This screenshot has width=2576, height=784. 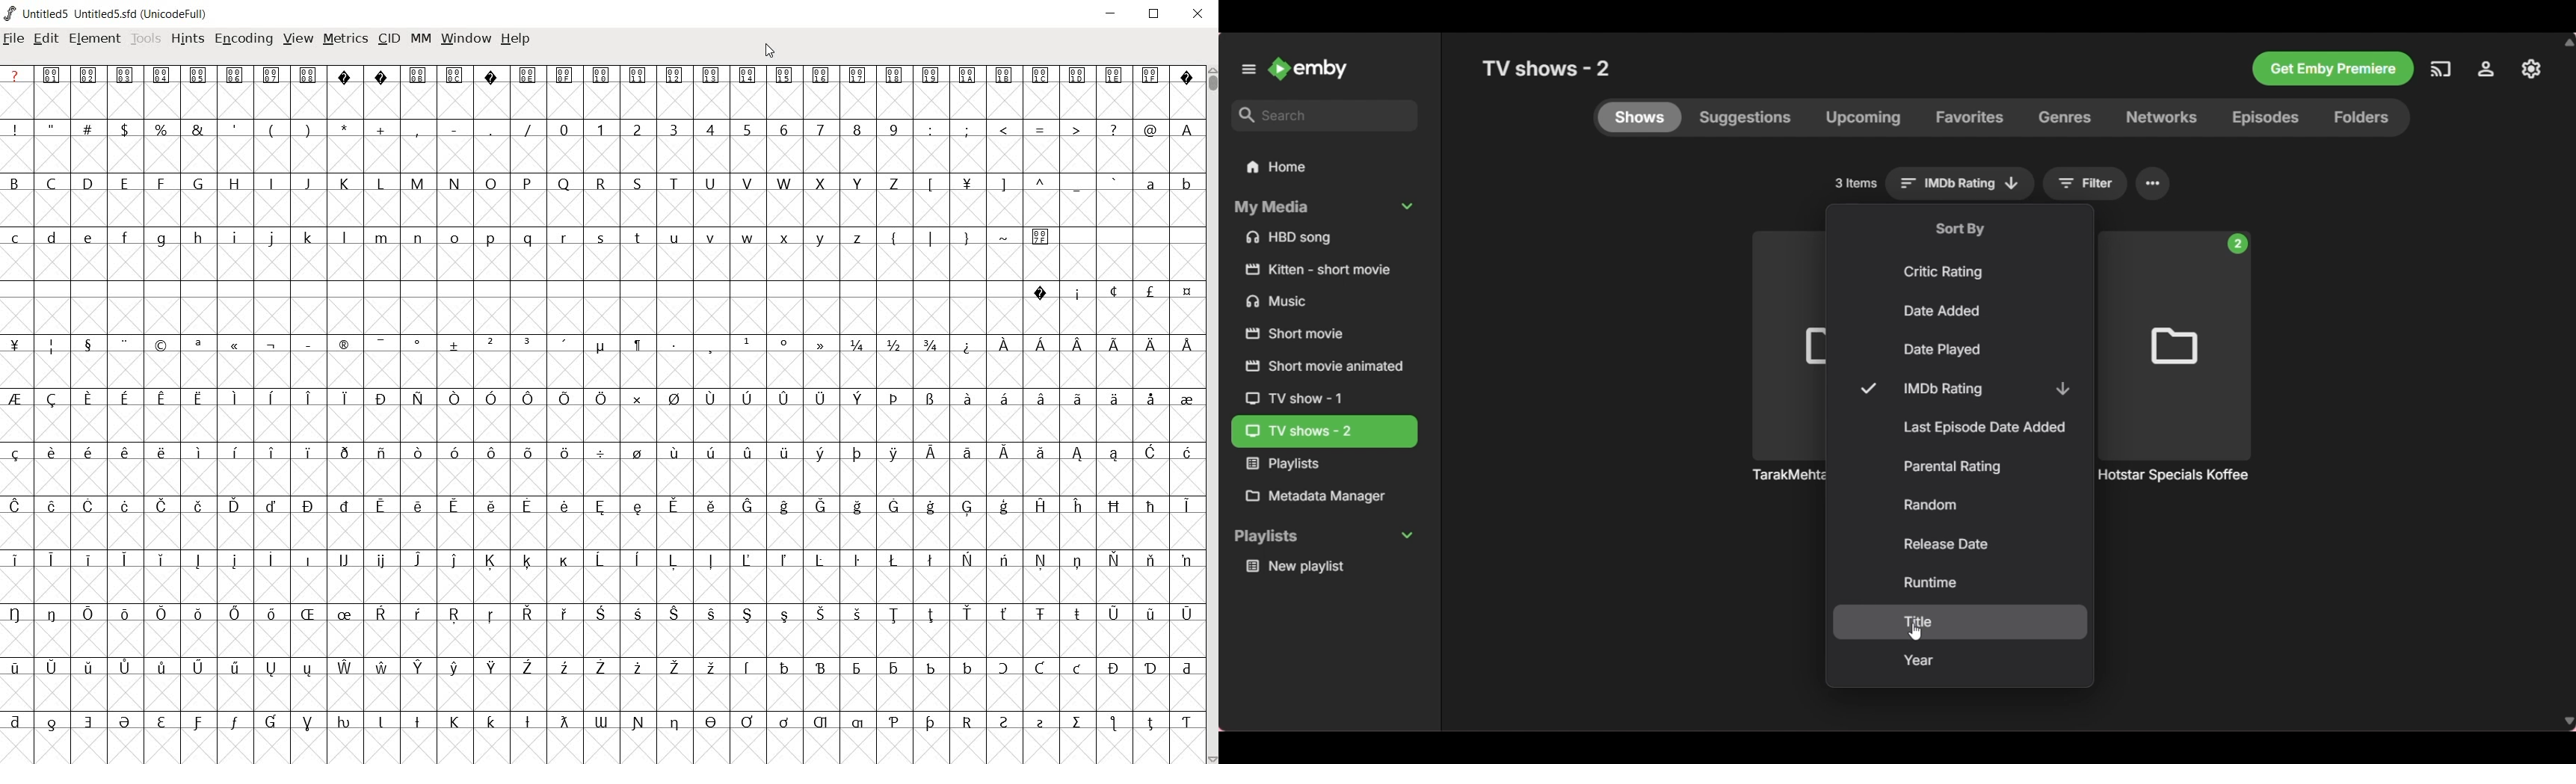 What do you see at coordinates (123, 559) in the screenshot?
I see `Symbol` at bounding box center [123, 559].